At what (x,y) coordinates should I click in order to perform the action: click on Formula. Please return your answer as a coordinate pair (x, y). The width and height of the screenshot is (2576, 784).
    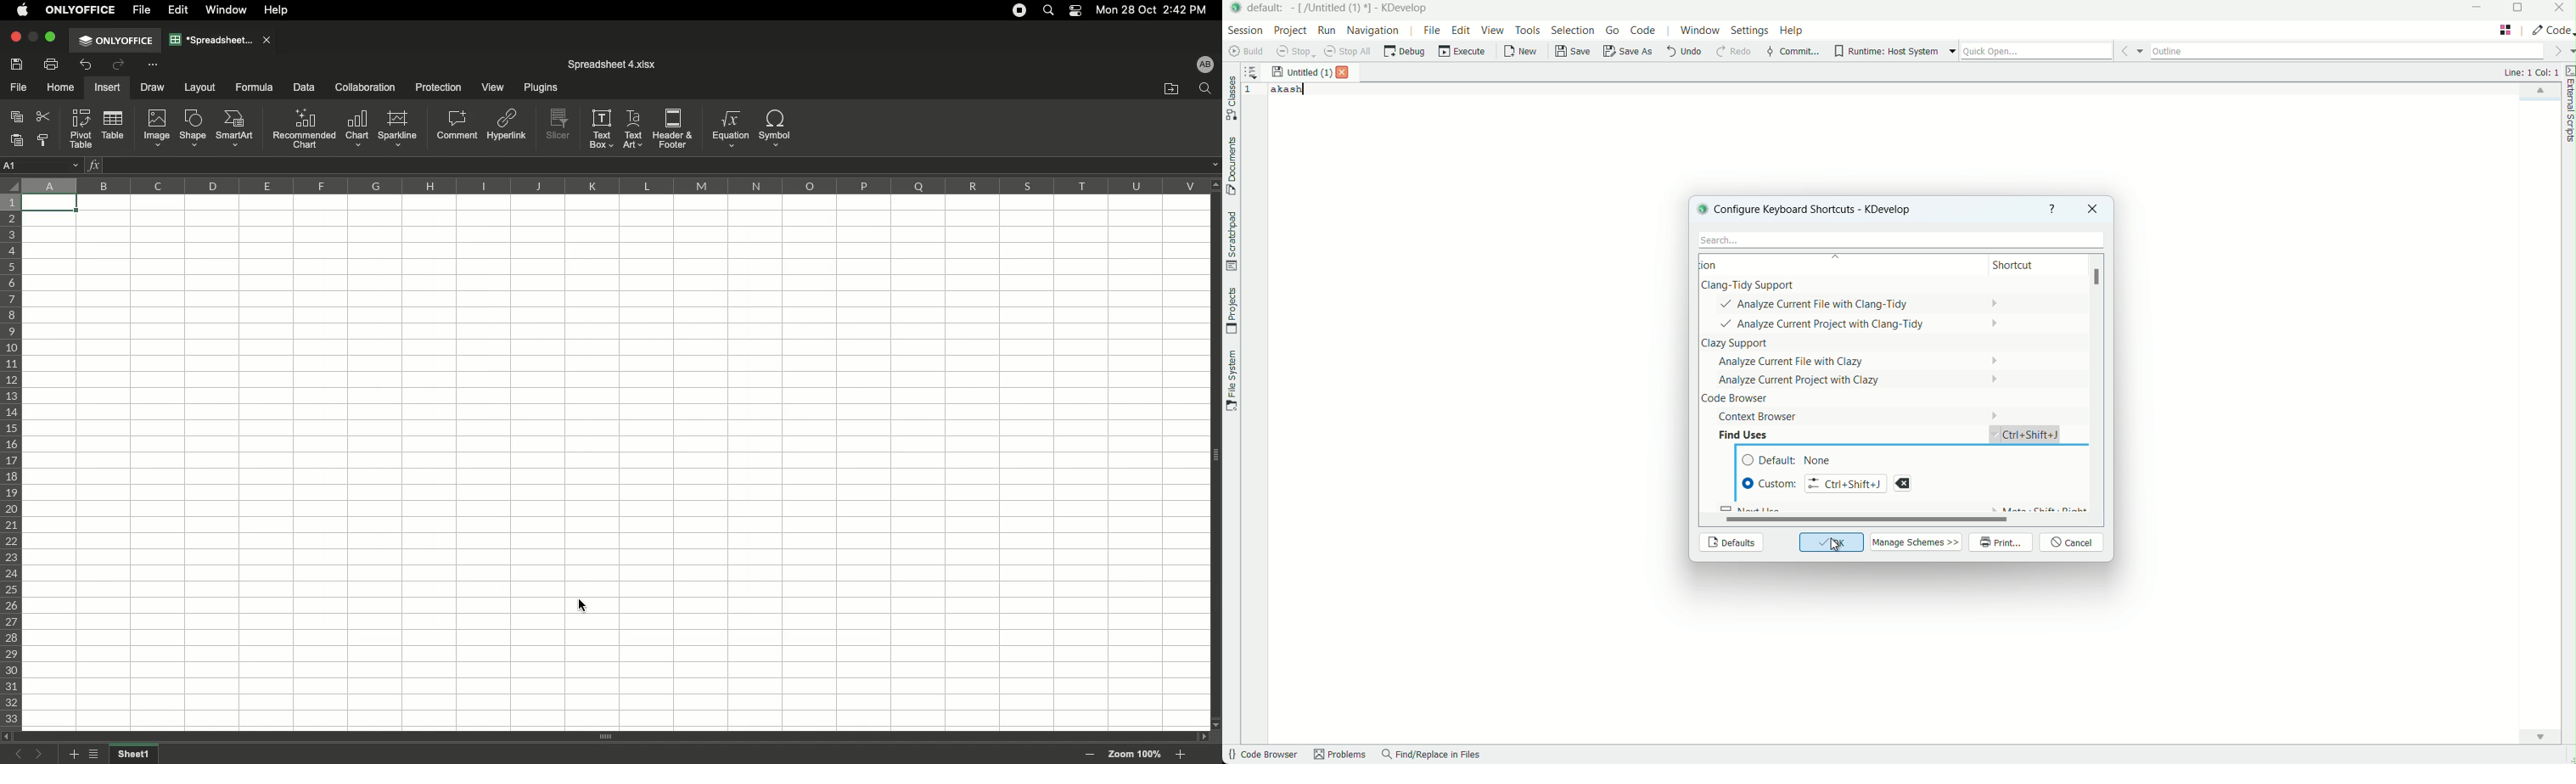
    Looking at the image, I should click on (252, 87).